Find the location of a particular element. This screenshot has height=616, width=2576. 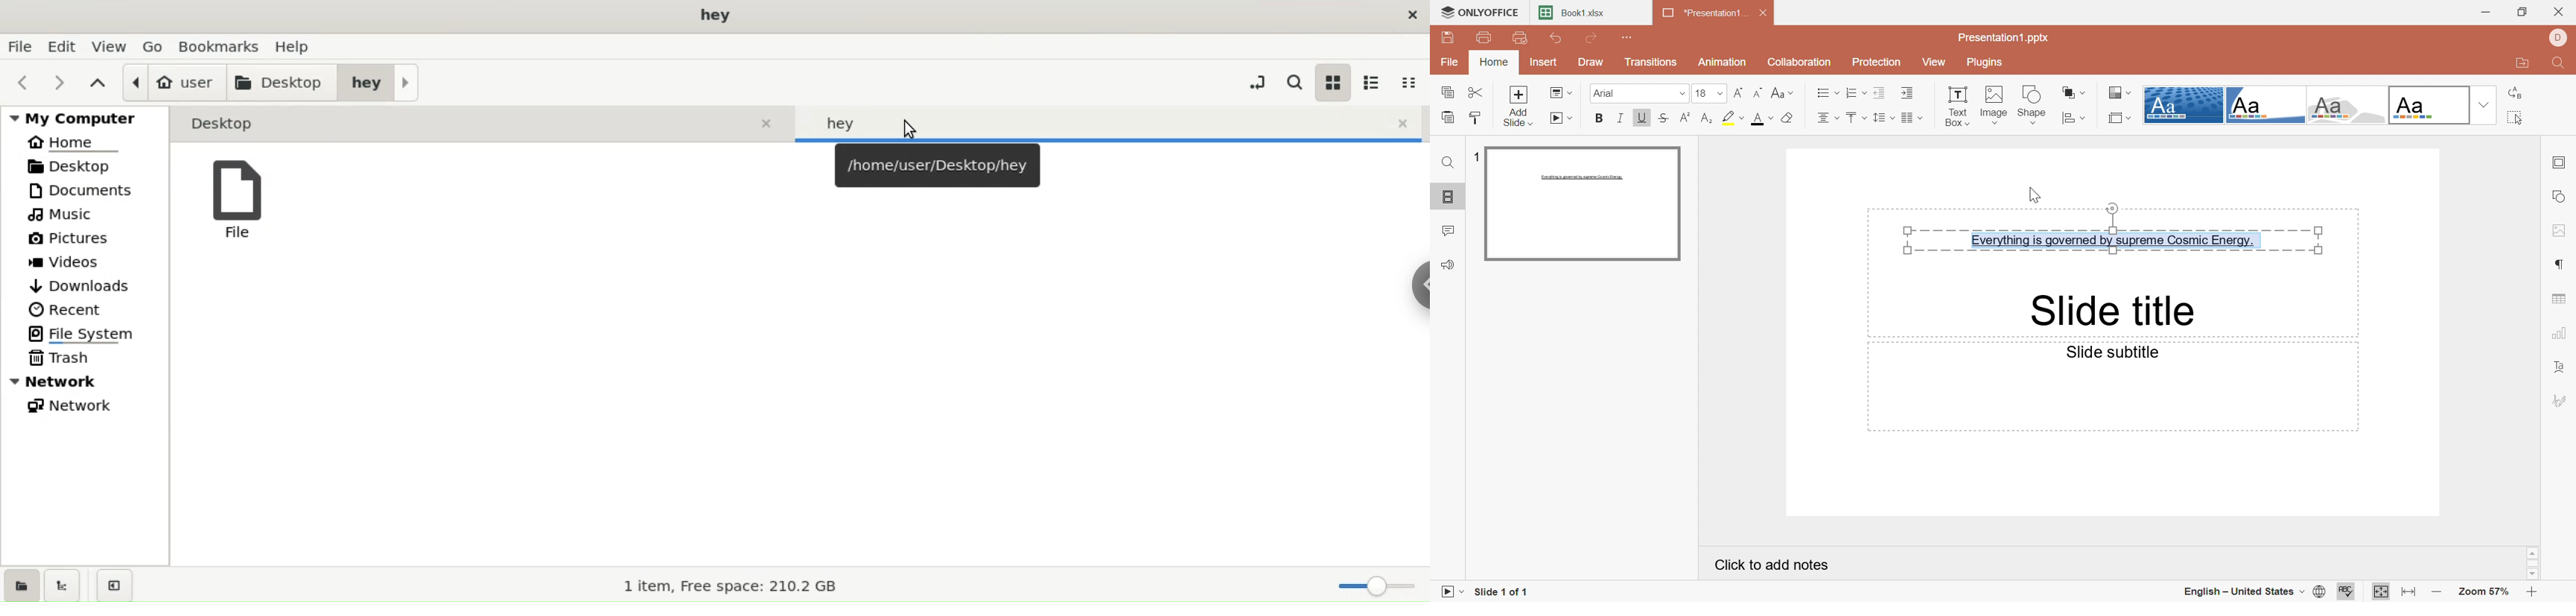

Corner is located at coordinates (1916, 118).